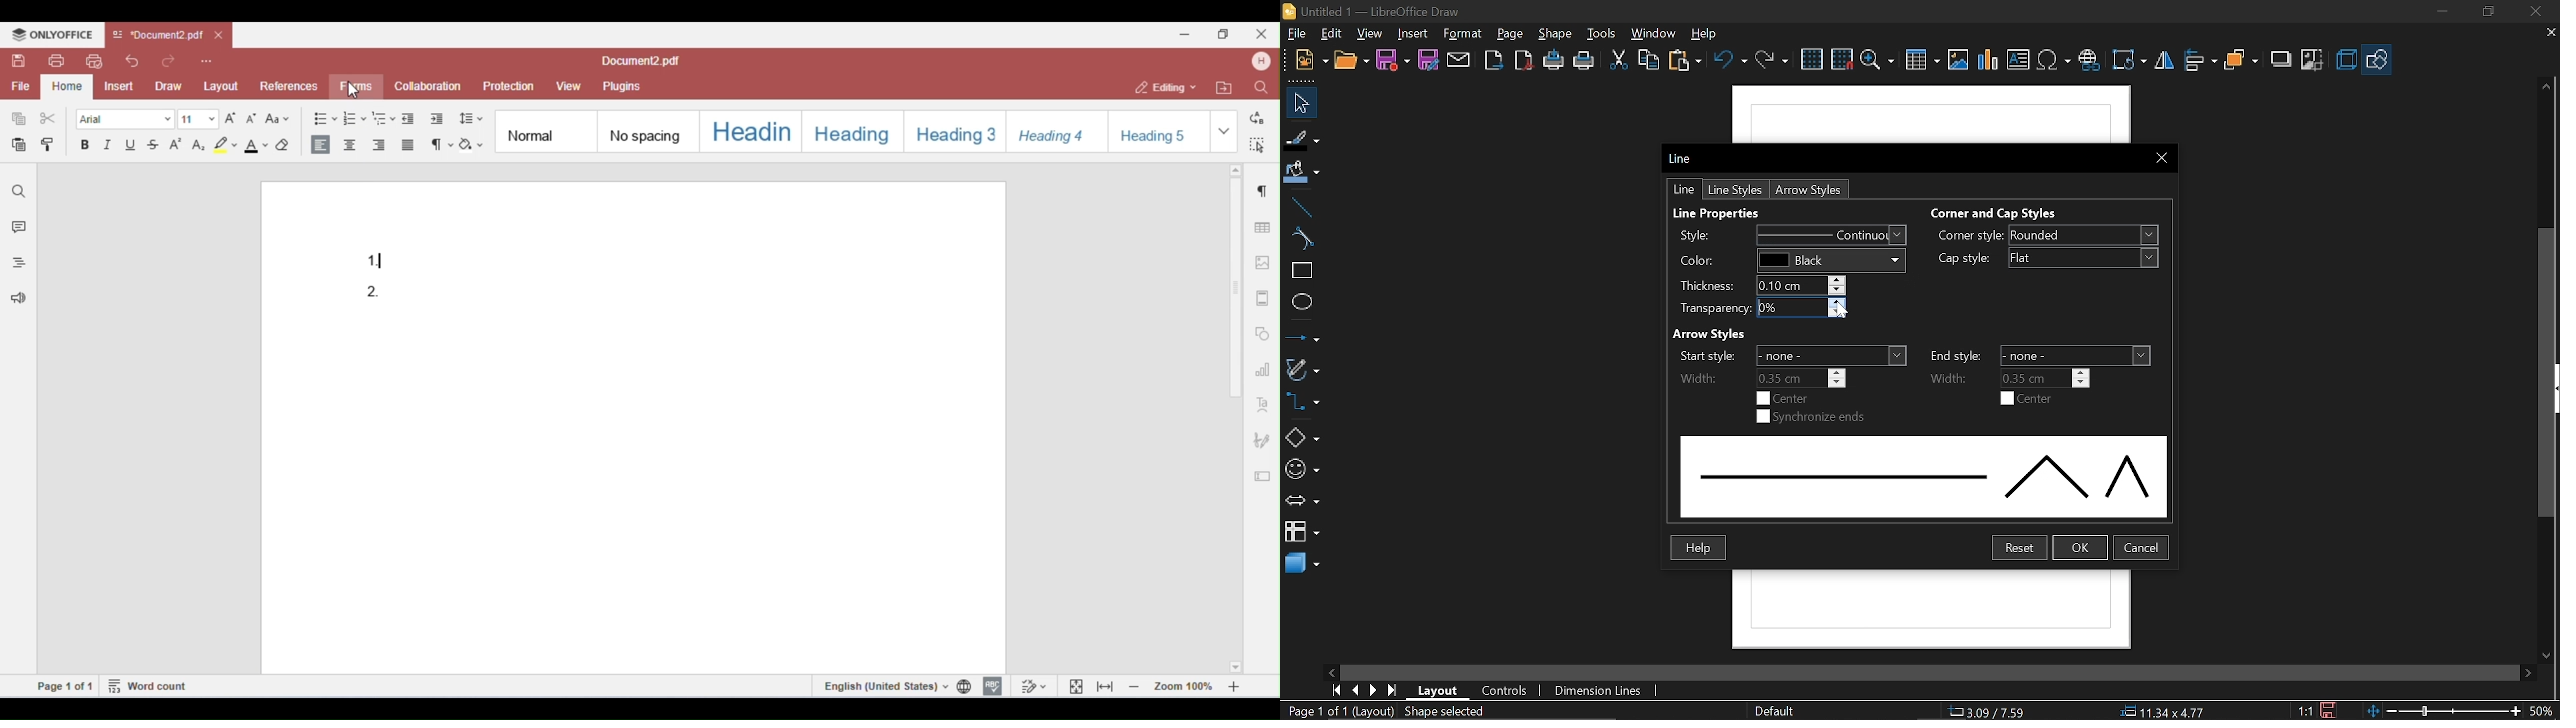  What do you see at coordinates (1466, 34) in the screenshot?
I see `format` at bounding box center [1466, 34].